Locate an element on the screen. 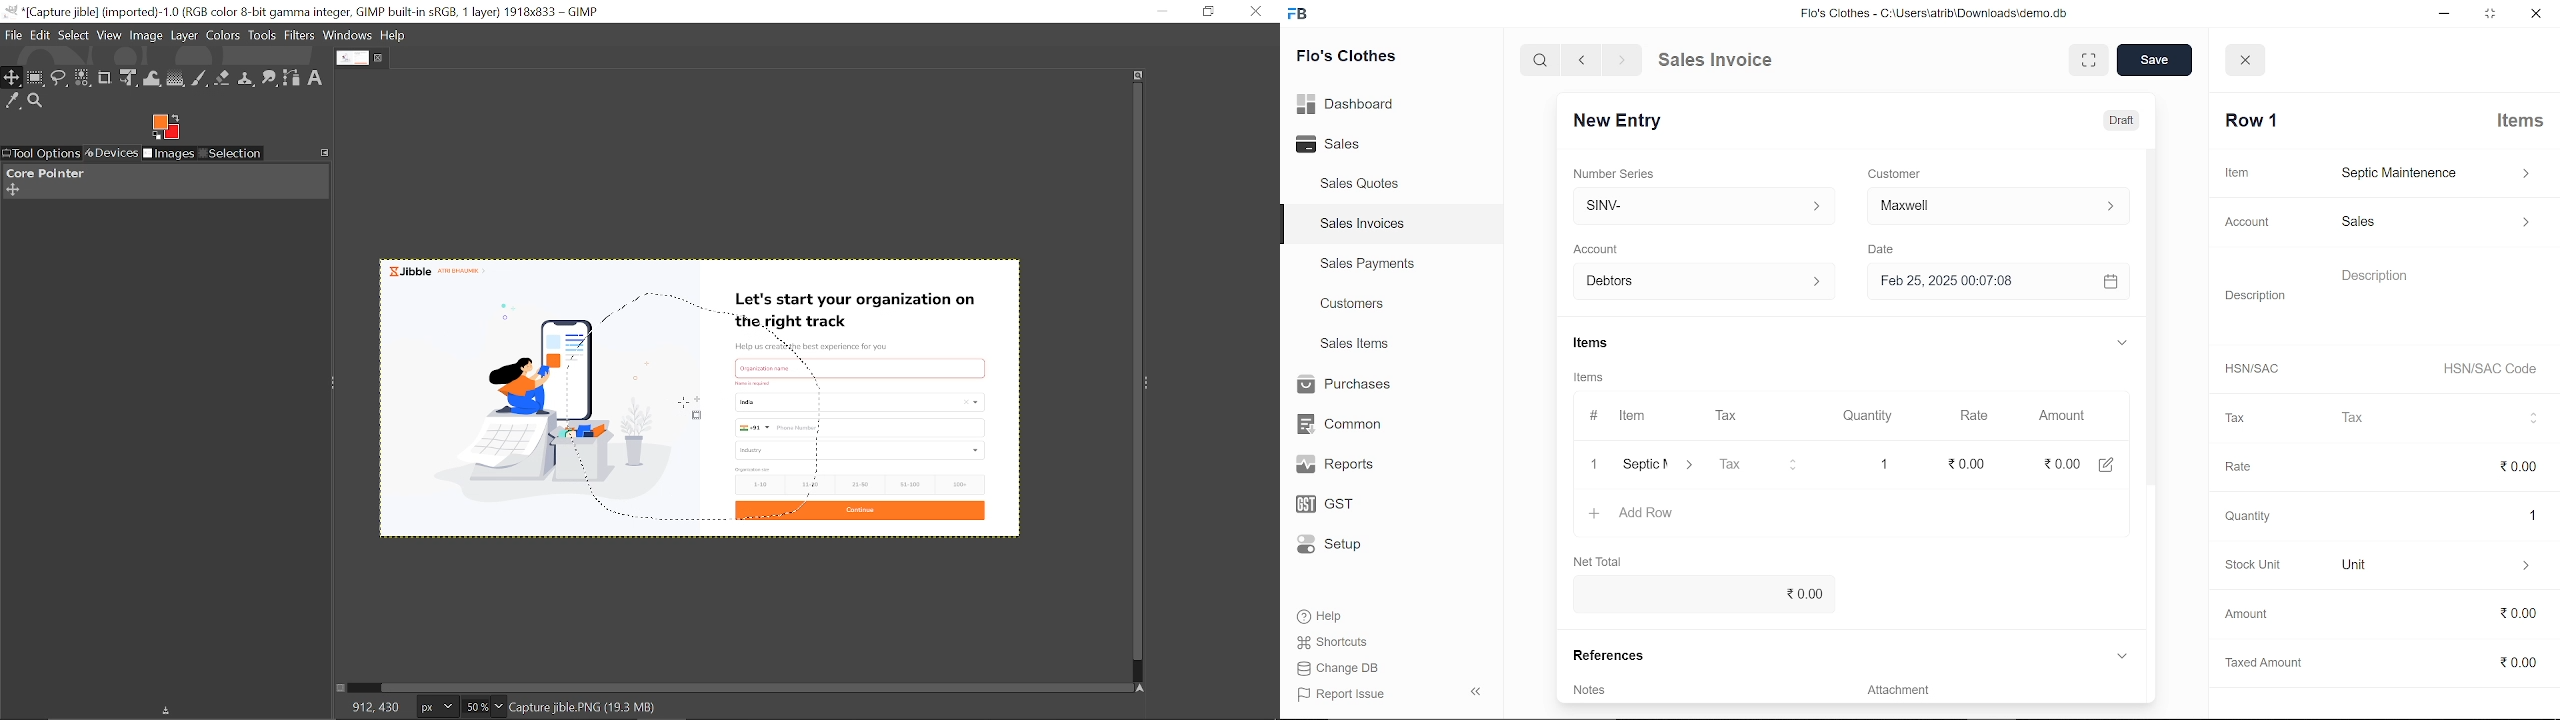 This screenshot has height=728, width=2576. cursor is located at coordinates (2523, 469).